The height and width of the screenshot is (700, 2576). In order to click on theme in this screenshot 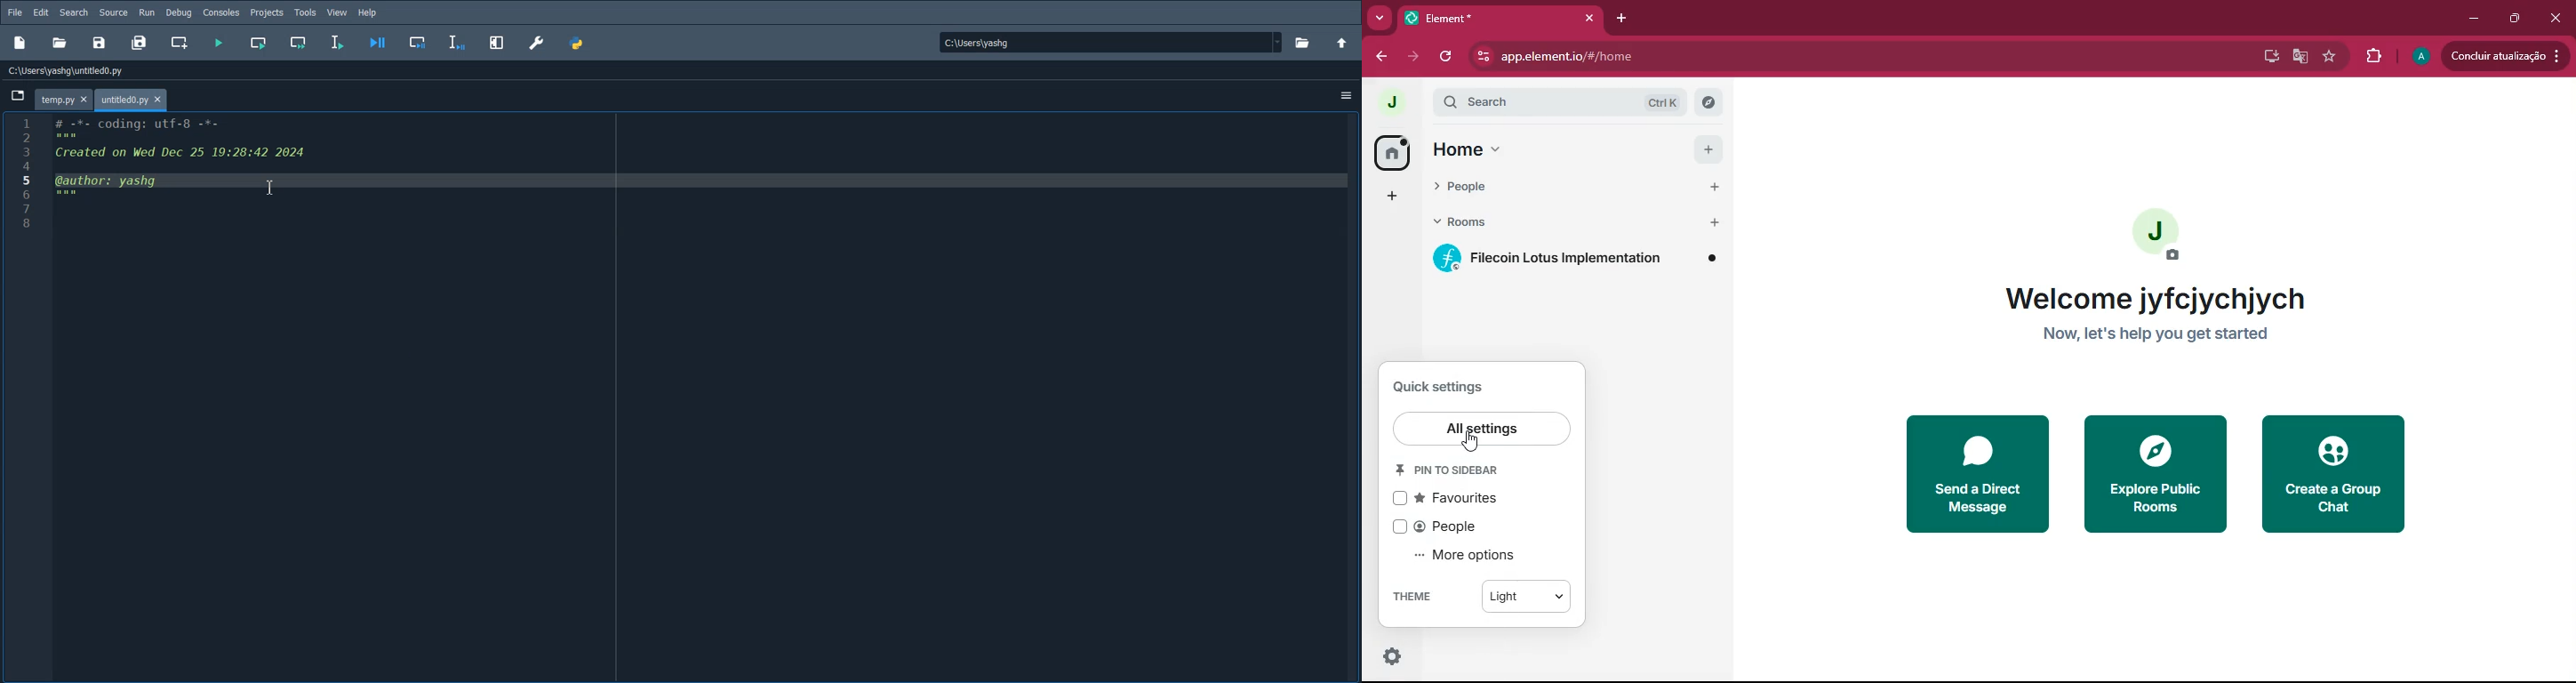, I will do `click(1484, 596)`.